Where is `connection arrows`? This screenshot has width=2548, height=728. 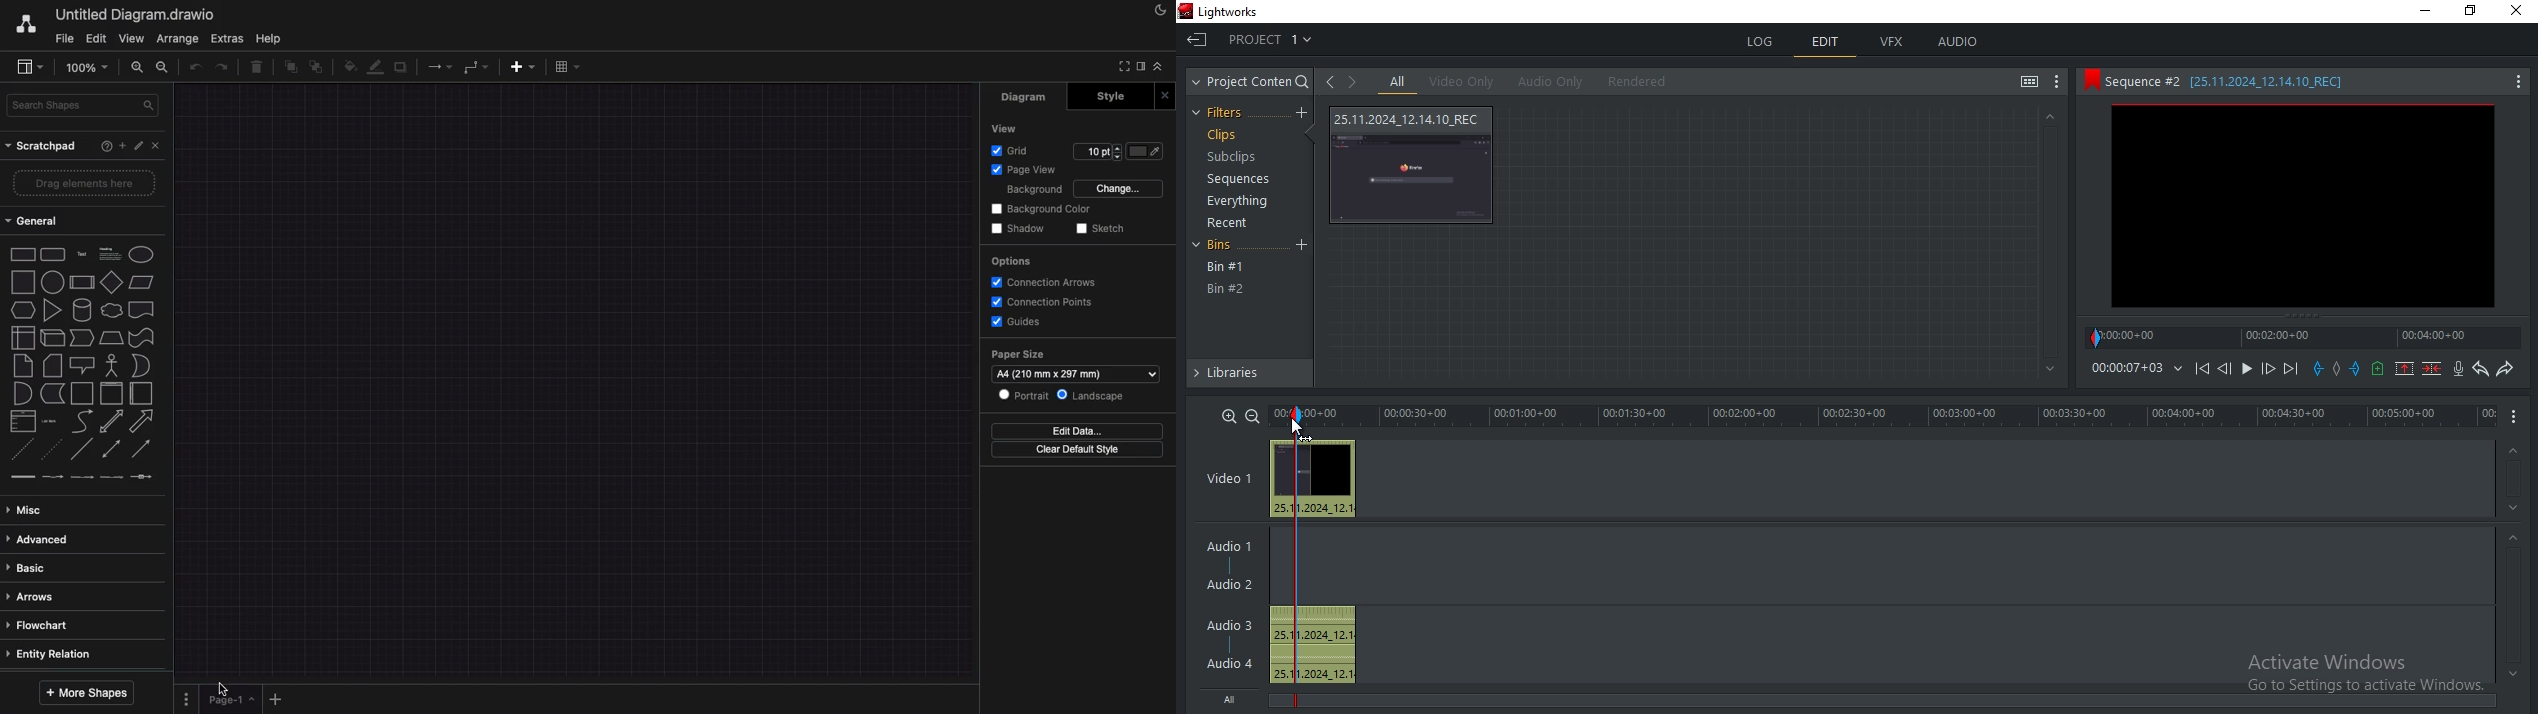
connection arrows is located at coordinates (1046, 283).